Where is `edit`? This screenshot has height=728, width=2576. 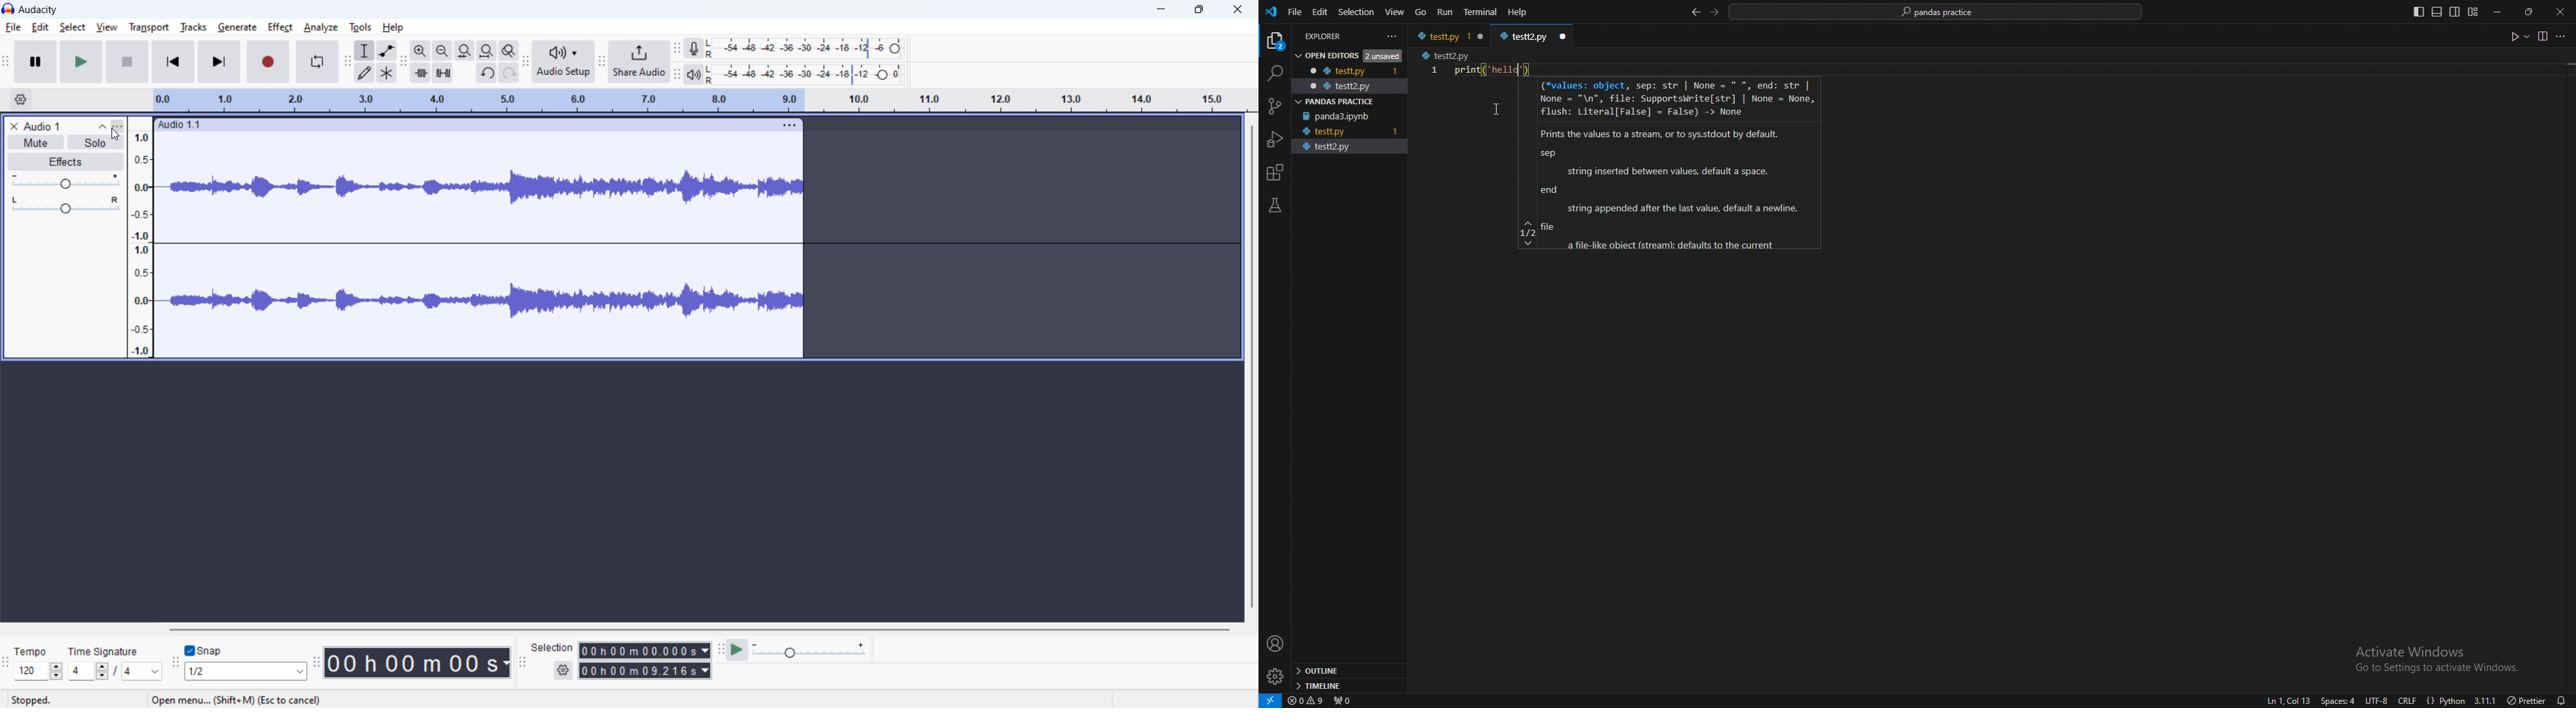 edit is located at coordinates (41, 27).